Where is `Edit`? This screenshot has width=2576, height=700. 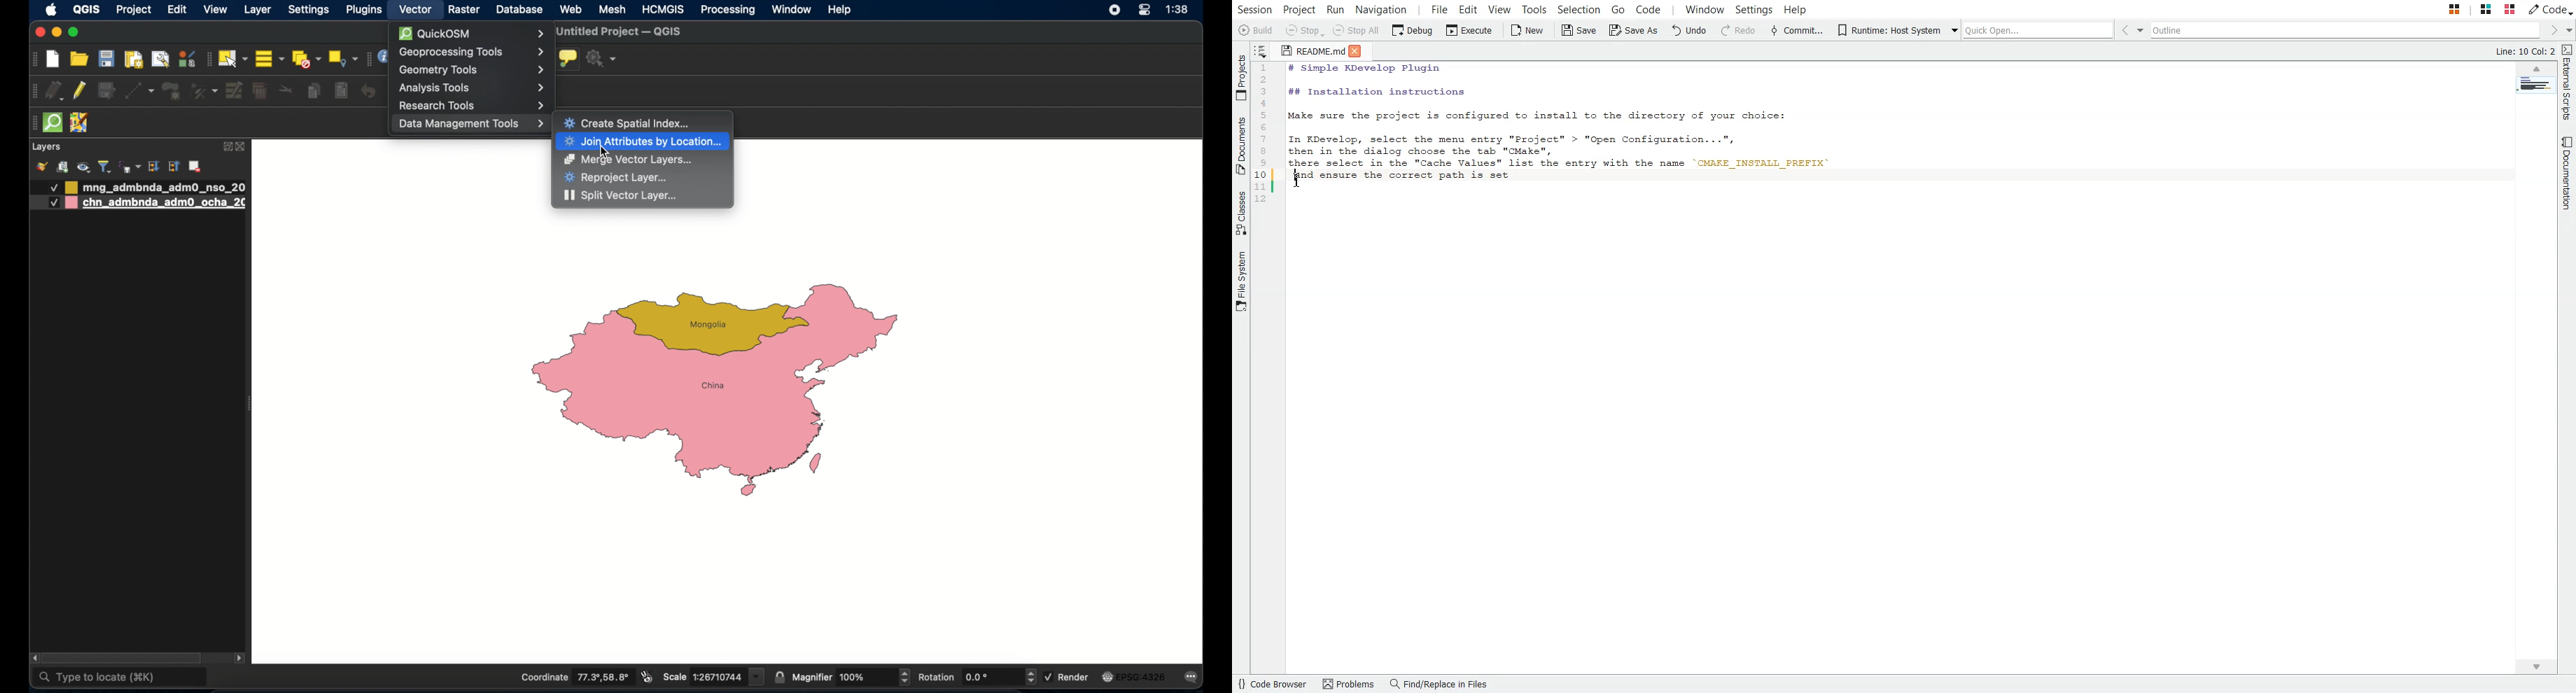
Edit is located at coordinates (1469, 8).